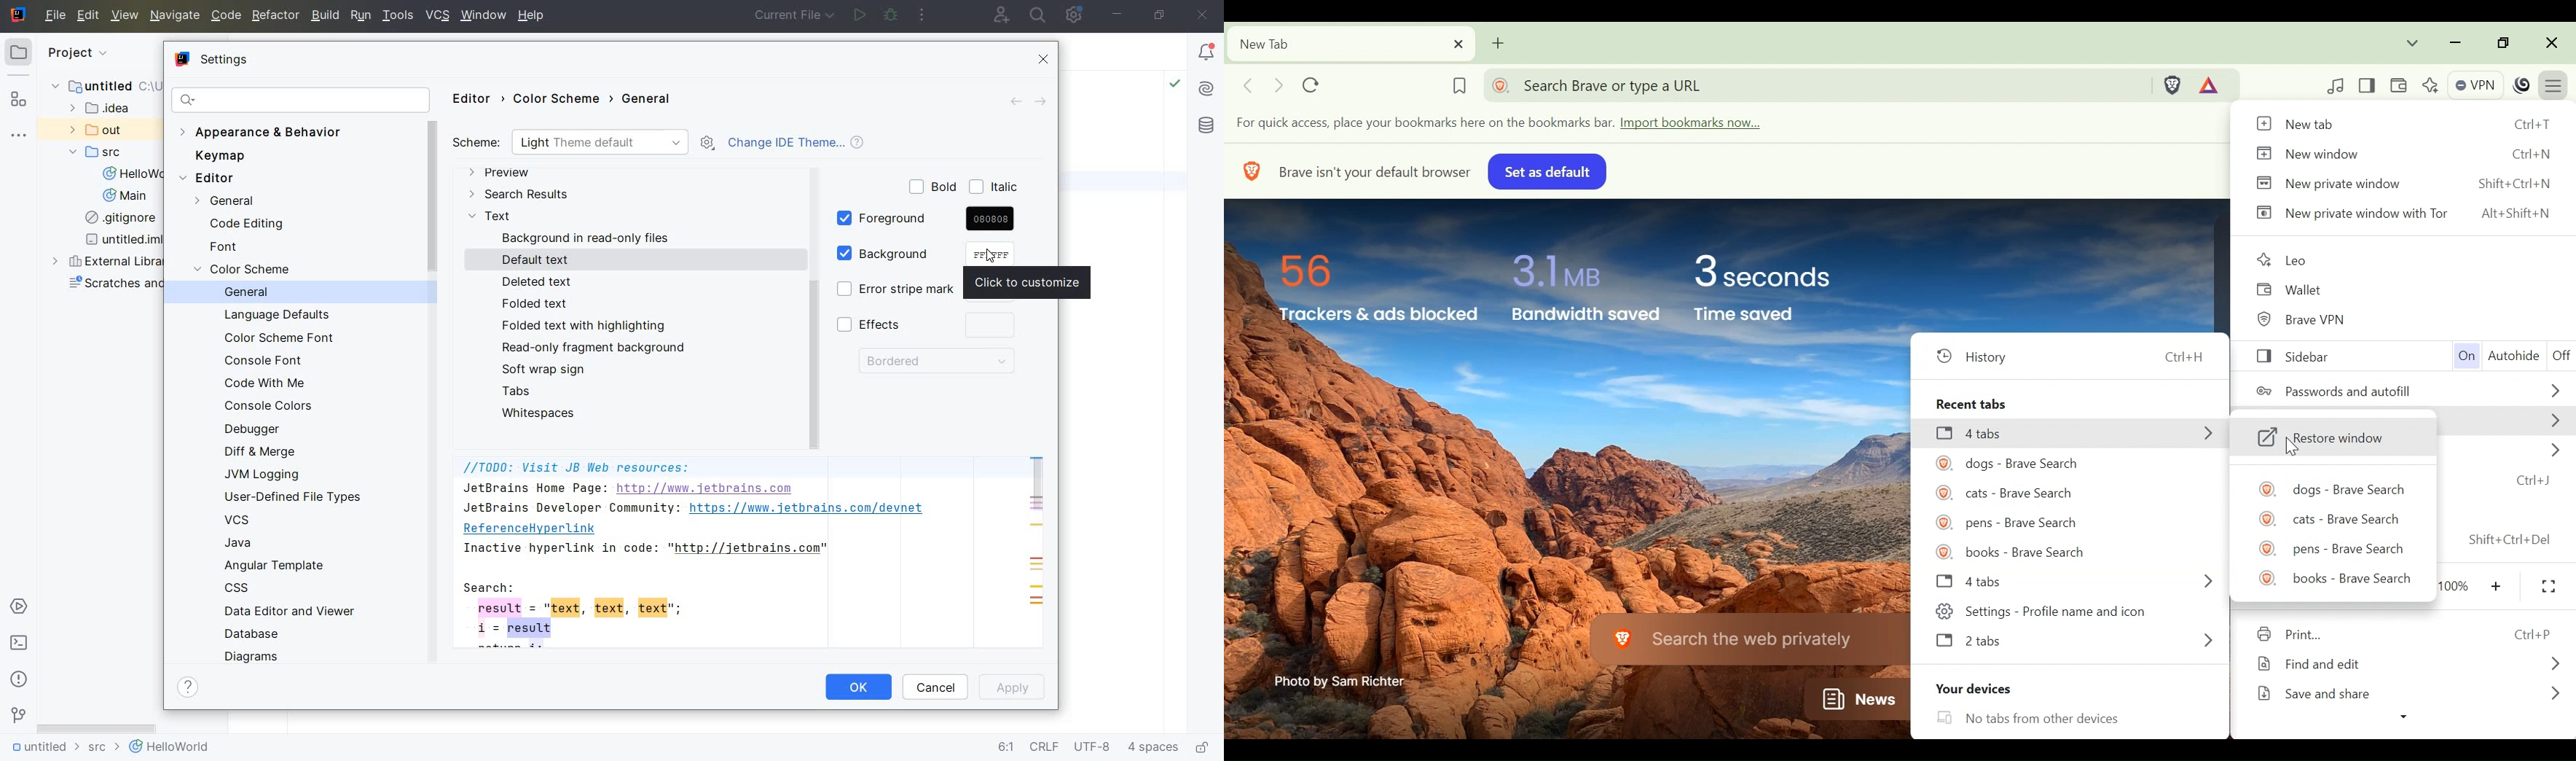 The image size is (2576, 784). What do you see at coordinates (1045, 102) in the screenshot?
I see `FORWARD` at bounding box center [1045, 102].